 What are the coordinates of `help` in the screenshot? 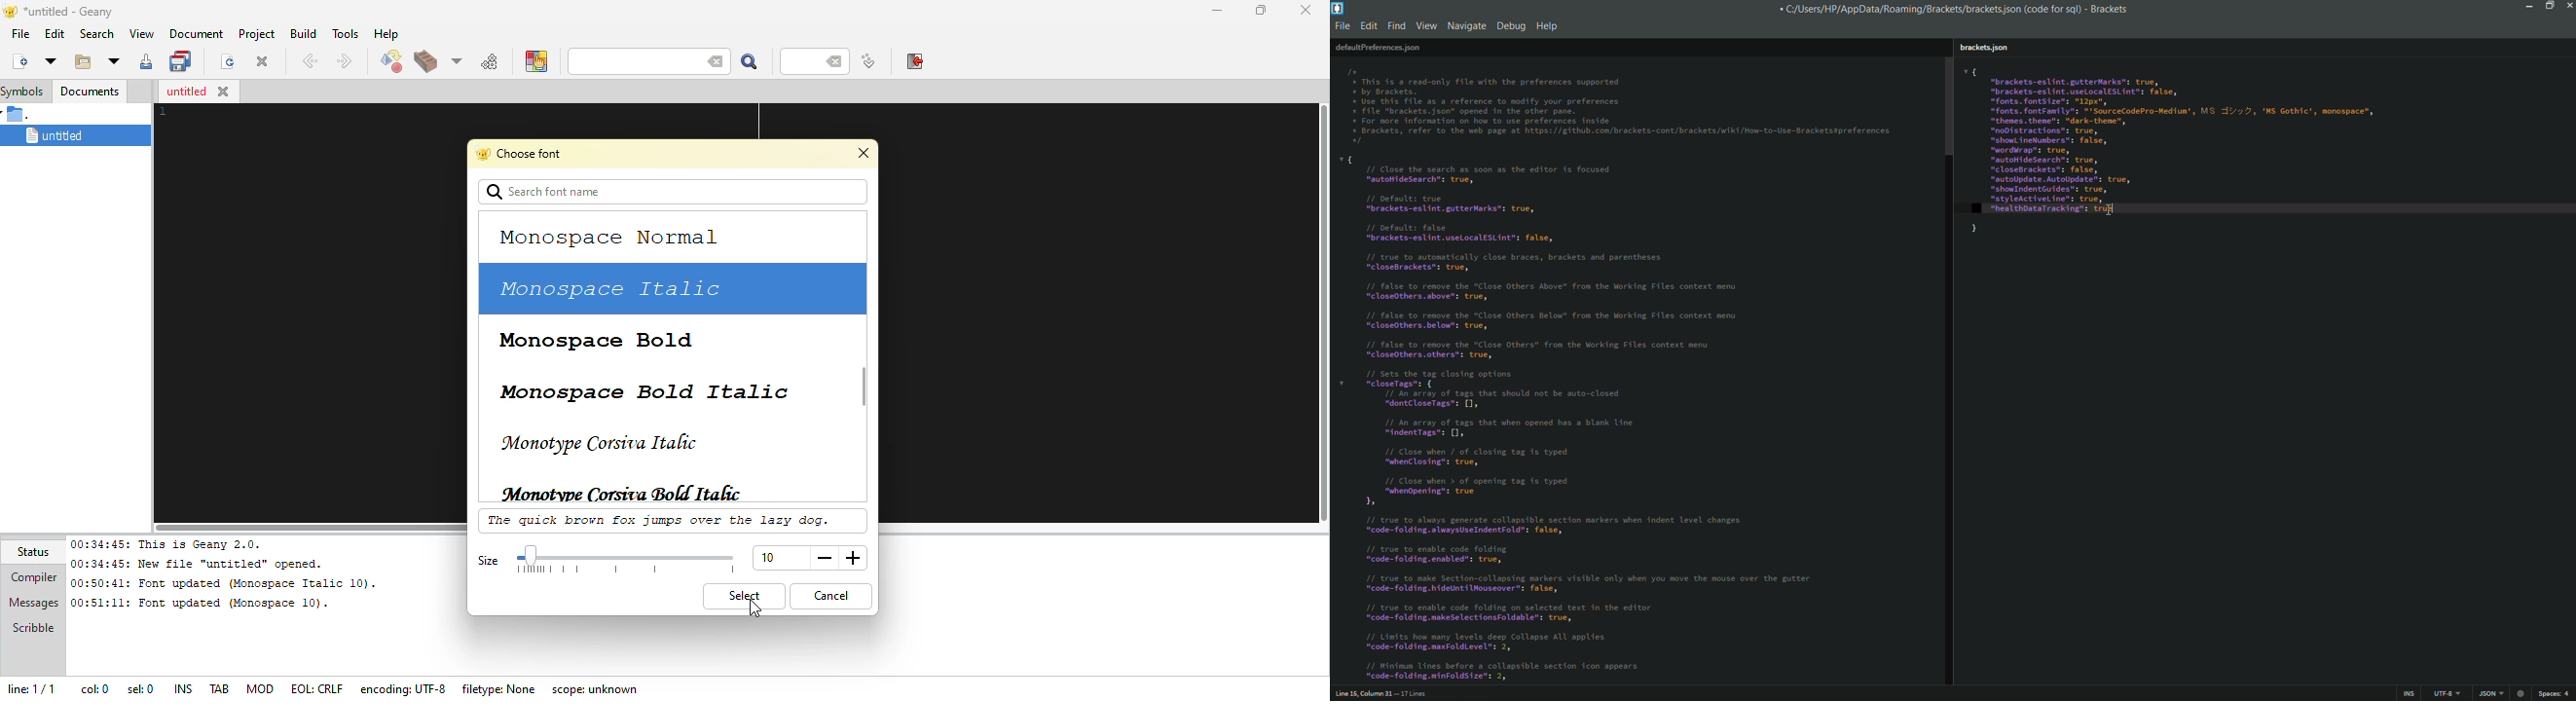 It's located at (385, 34).